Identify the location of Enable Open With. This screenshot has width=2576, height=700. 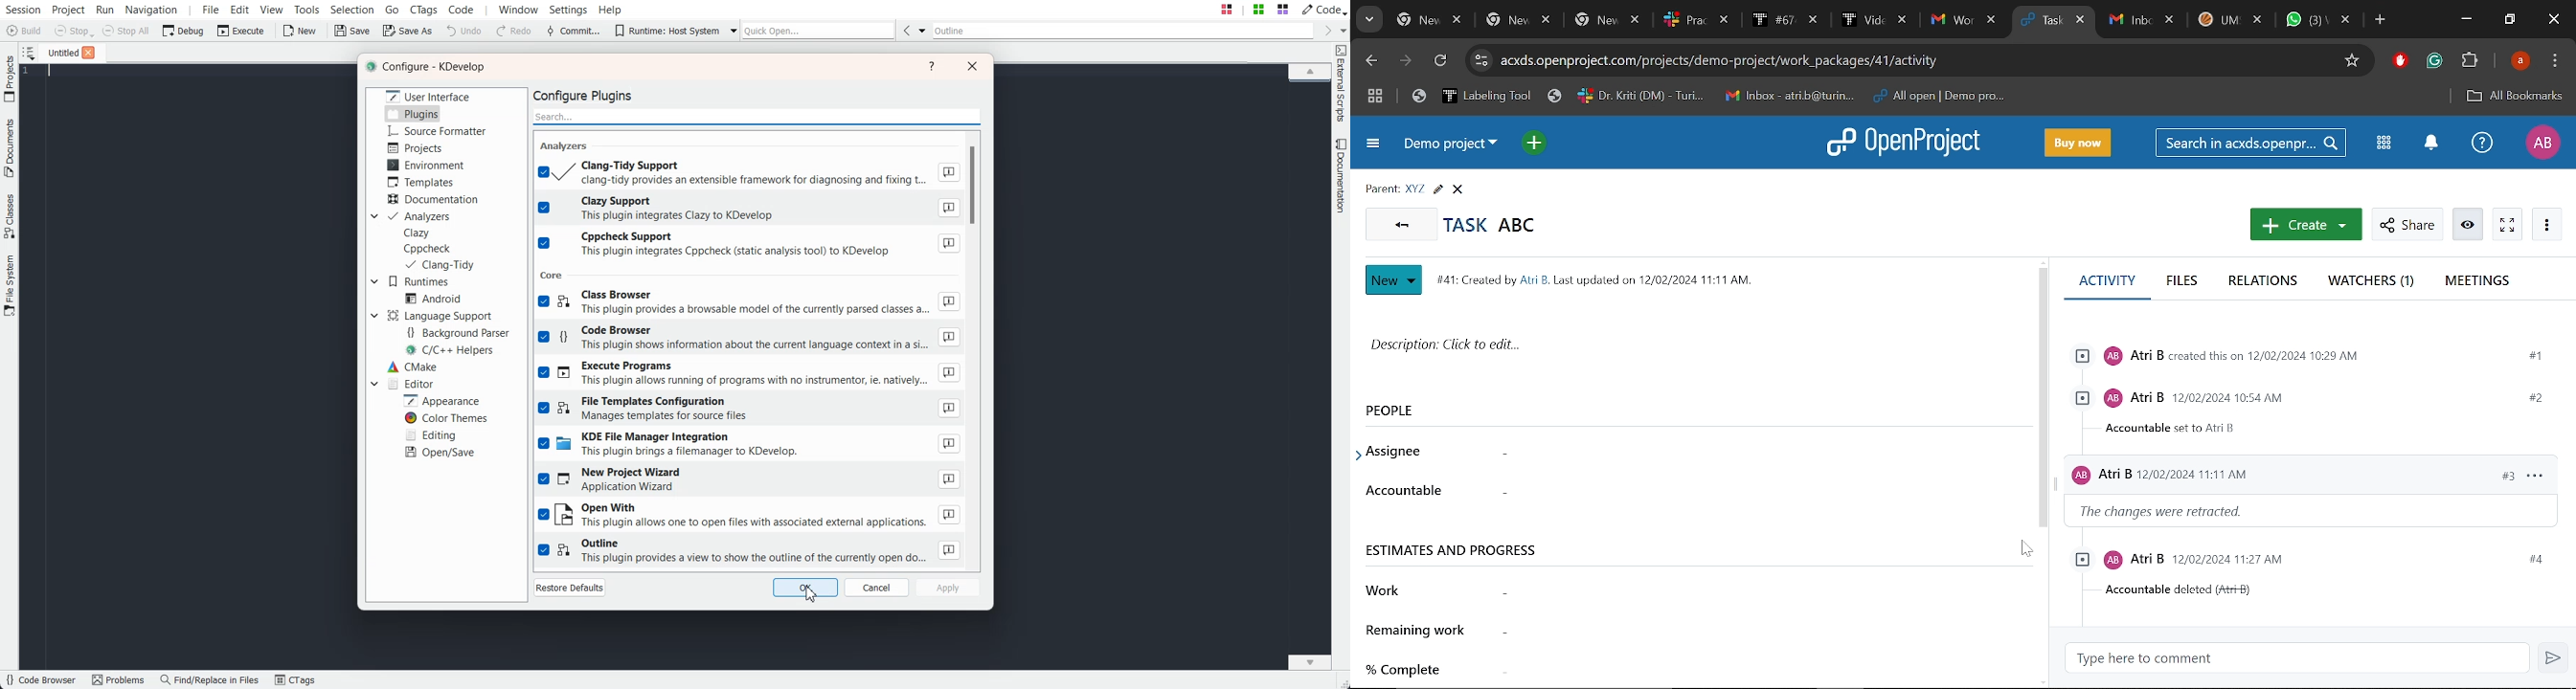
(749, 516).